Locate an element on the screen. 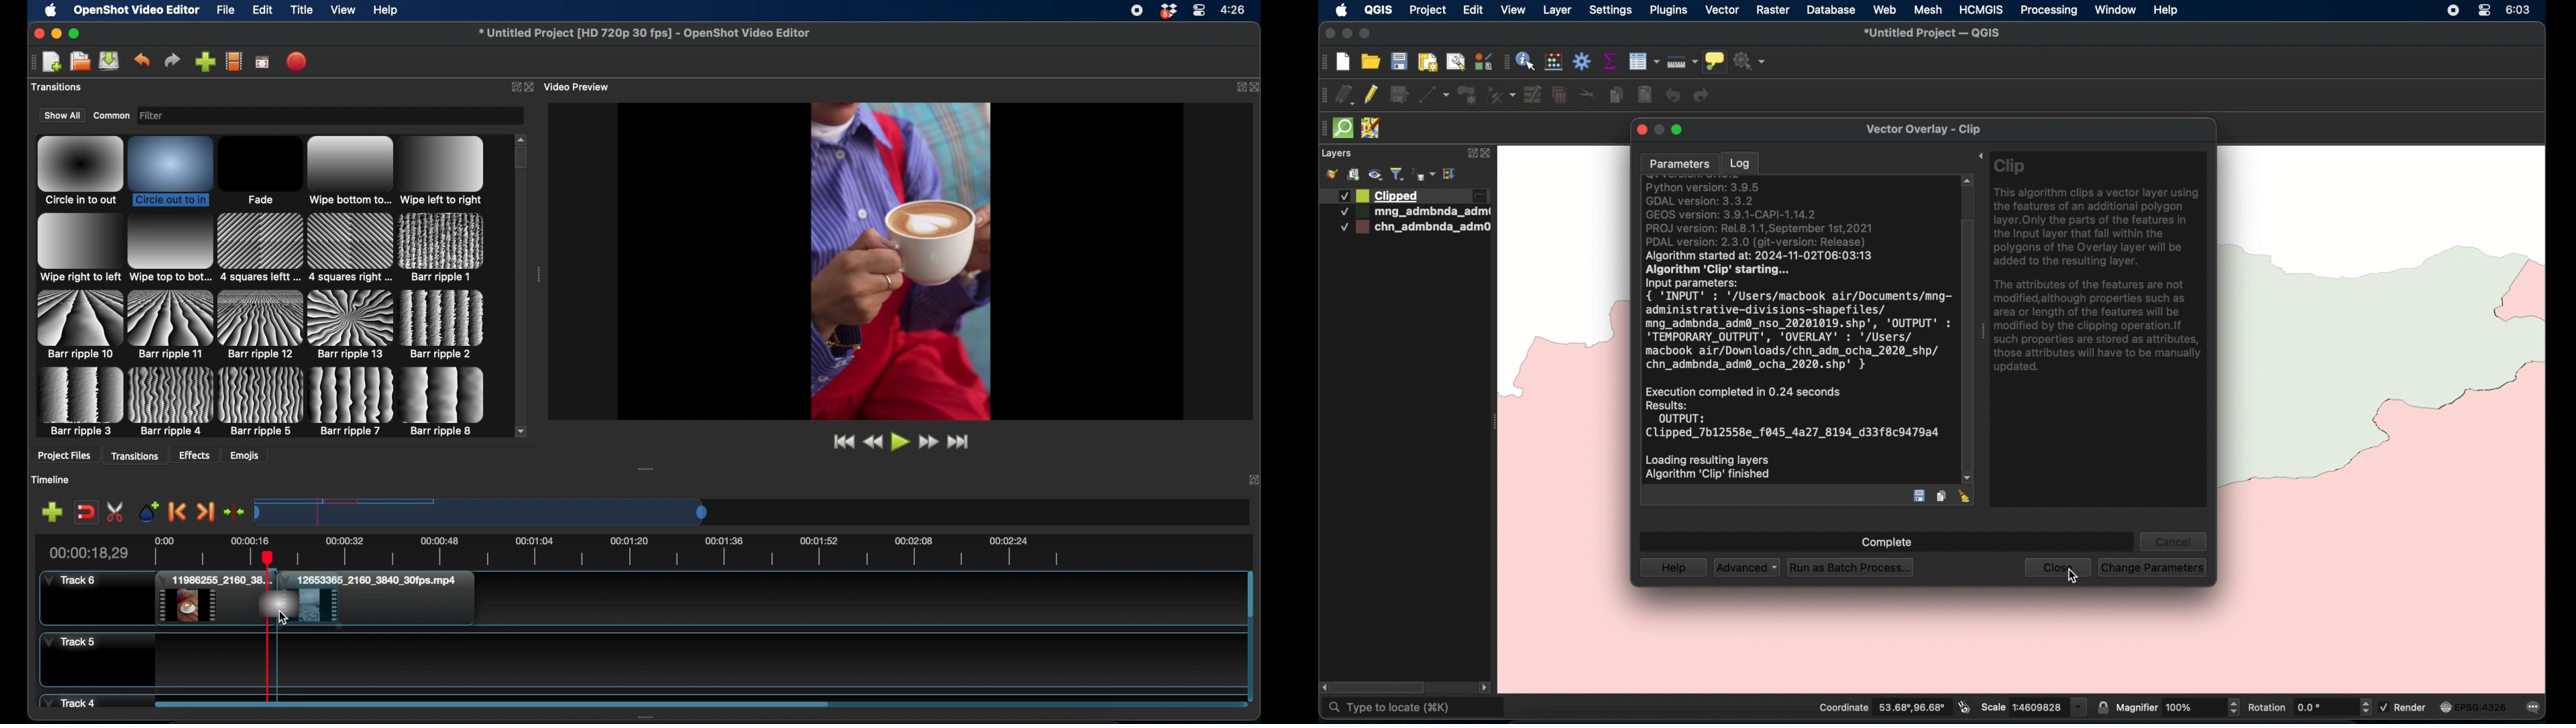  drag handle is located at coordinates (539, 275).